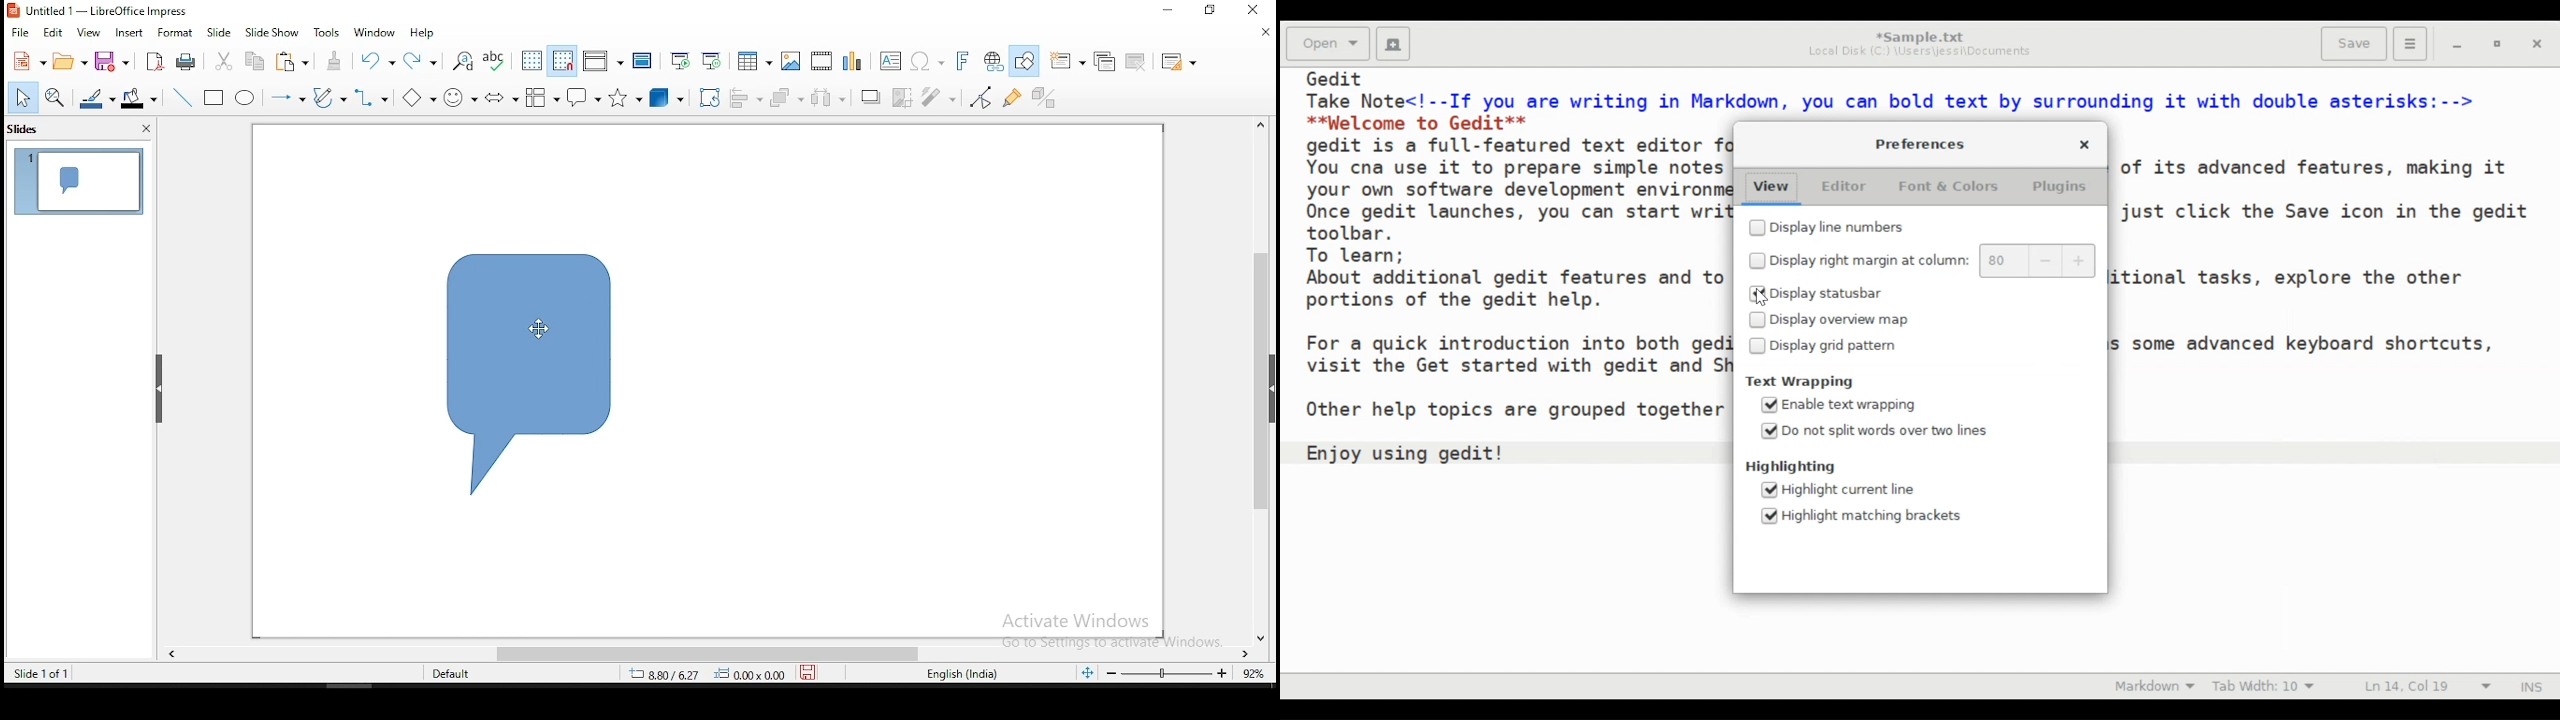 The image size is (2576, 728). I want to click on help, so click(423, 34).